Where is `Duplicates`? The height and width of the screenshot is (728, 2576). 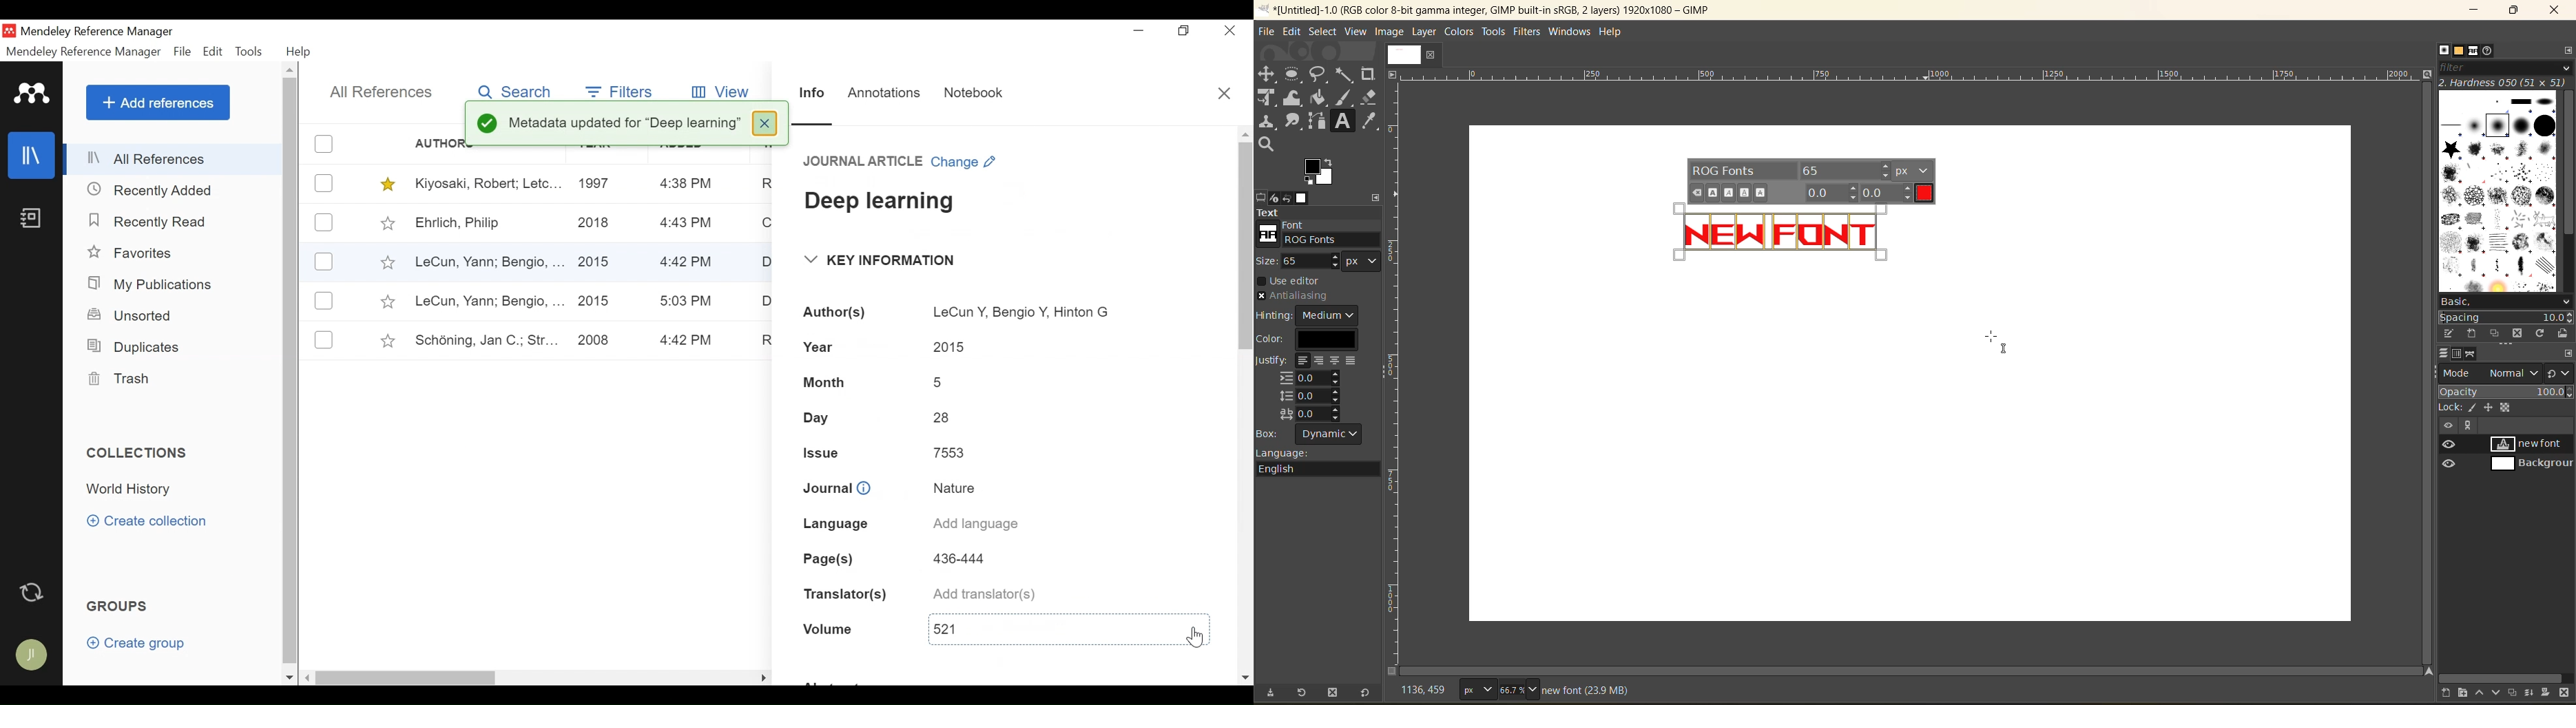 Duplicates is located at coordinates (131, 346).